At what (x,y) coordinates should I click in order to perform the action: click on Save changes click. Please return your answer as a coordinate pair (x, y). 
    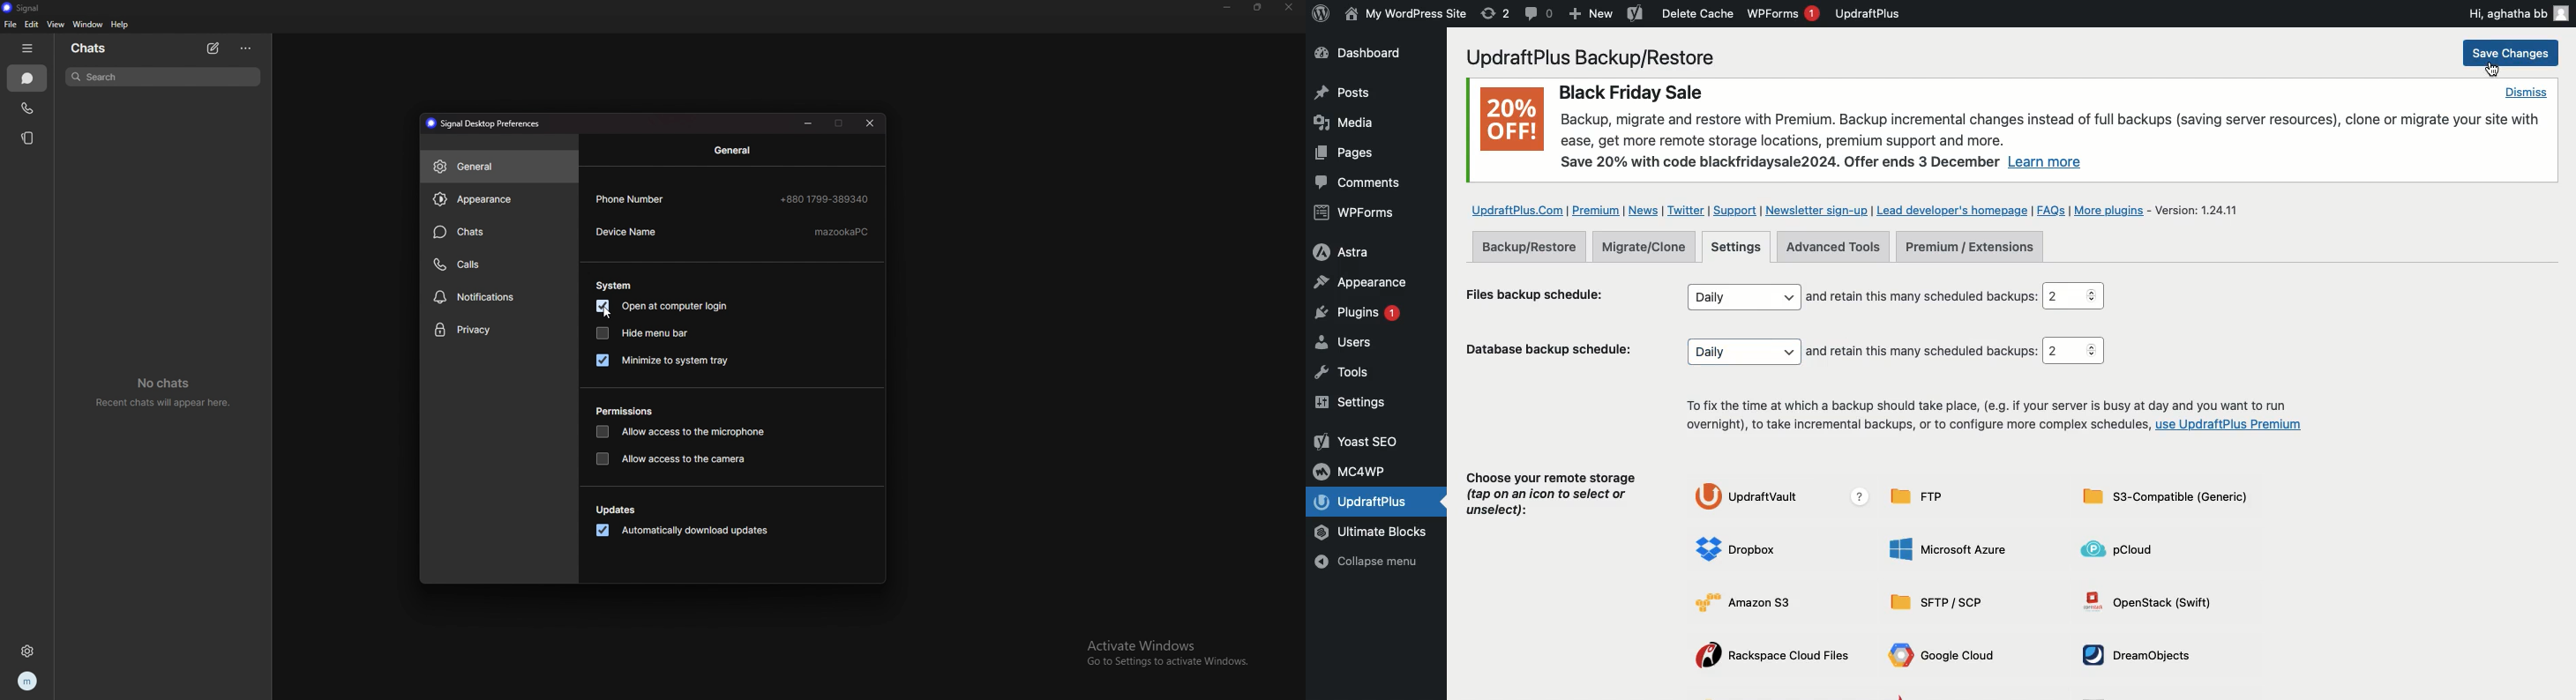
    Looking at the image, I should click on (2509, 52).